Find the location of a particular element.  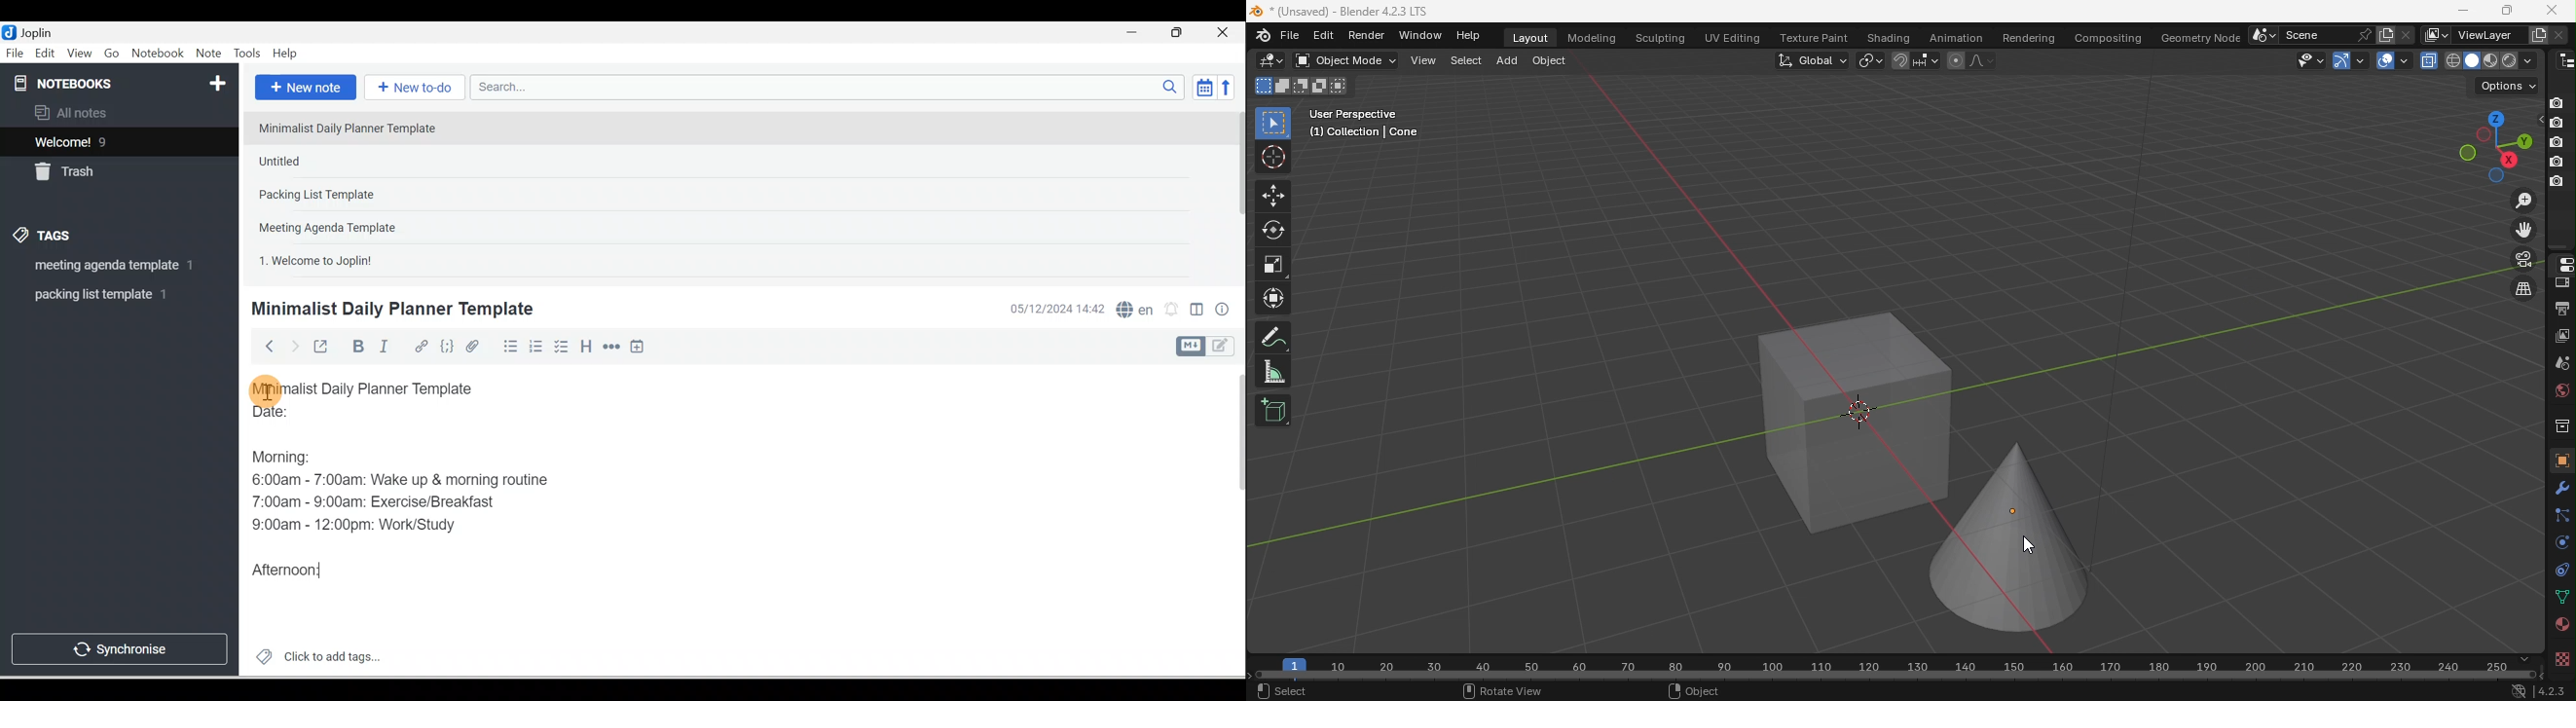

Forward is located at coordinates (293, 345).